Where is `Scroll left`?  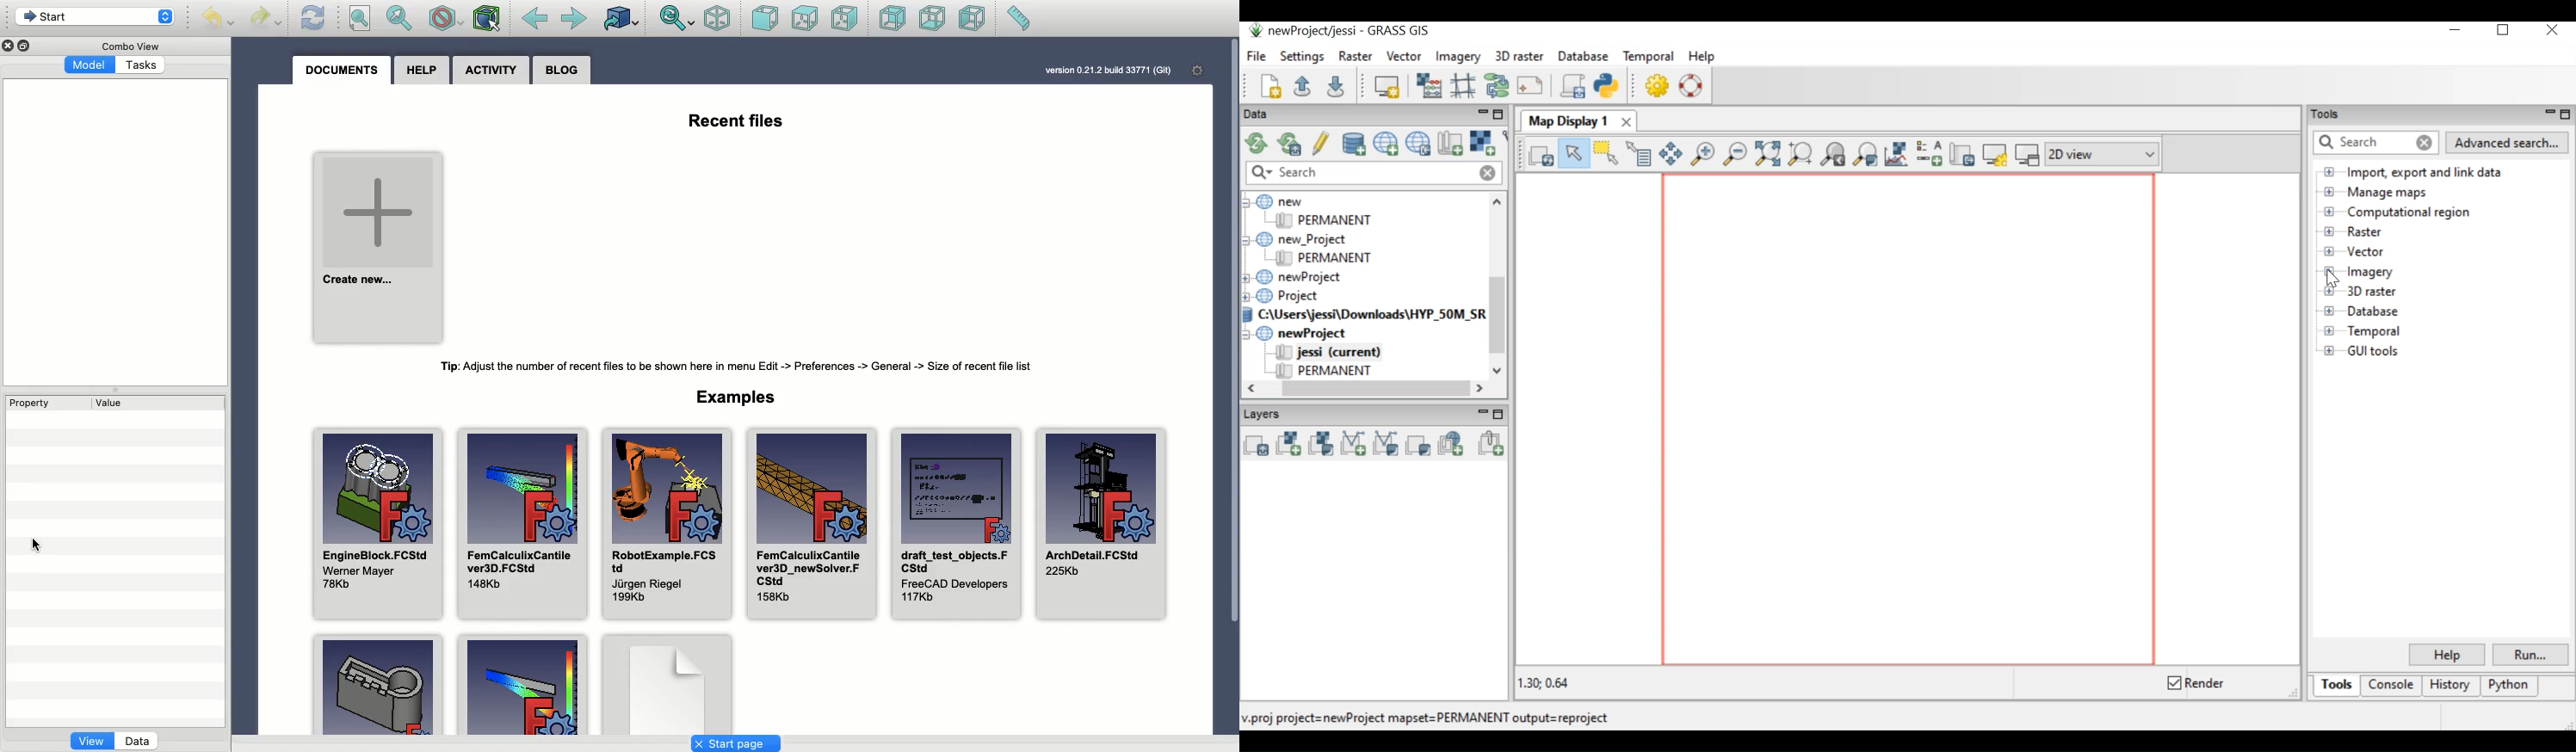 Scroll left is located at coordinates (1251, 389).